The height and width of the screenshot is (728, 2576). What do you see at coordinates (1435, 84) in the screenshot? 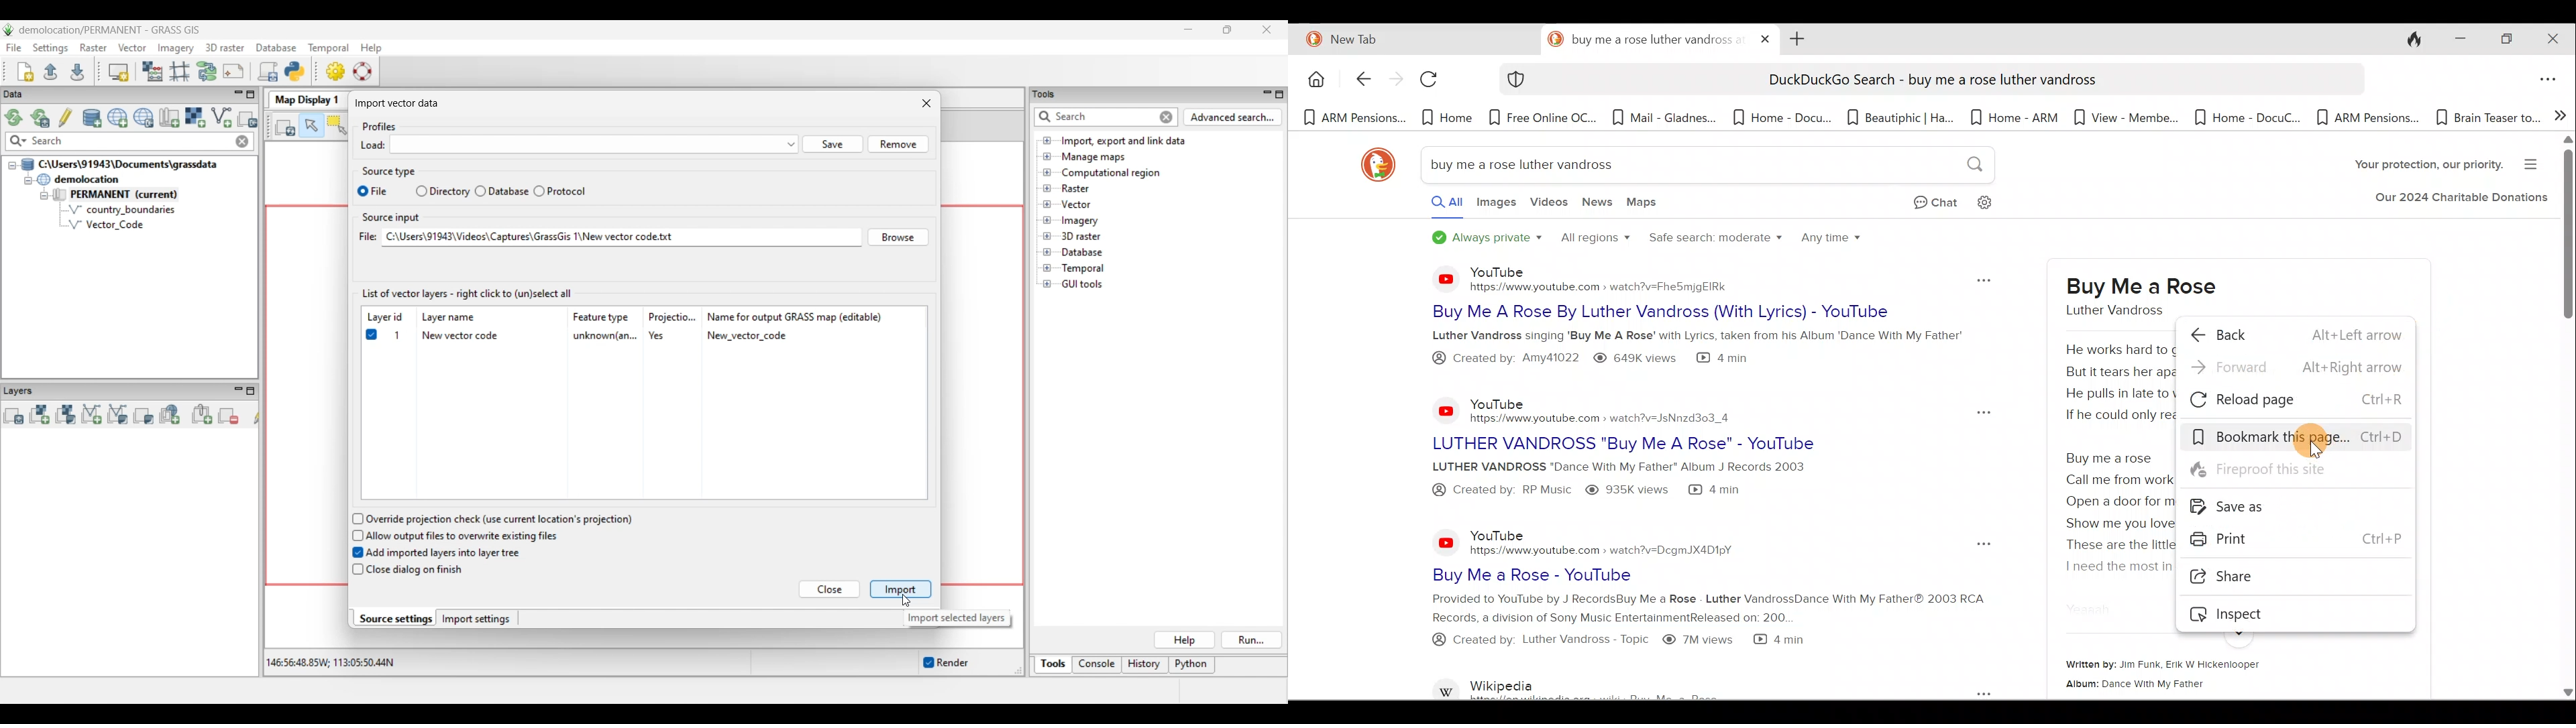
I see `Reload` at bounding box center [1435, 84].